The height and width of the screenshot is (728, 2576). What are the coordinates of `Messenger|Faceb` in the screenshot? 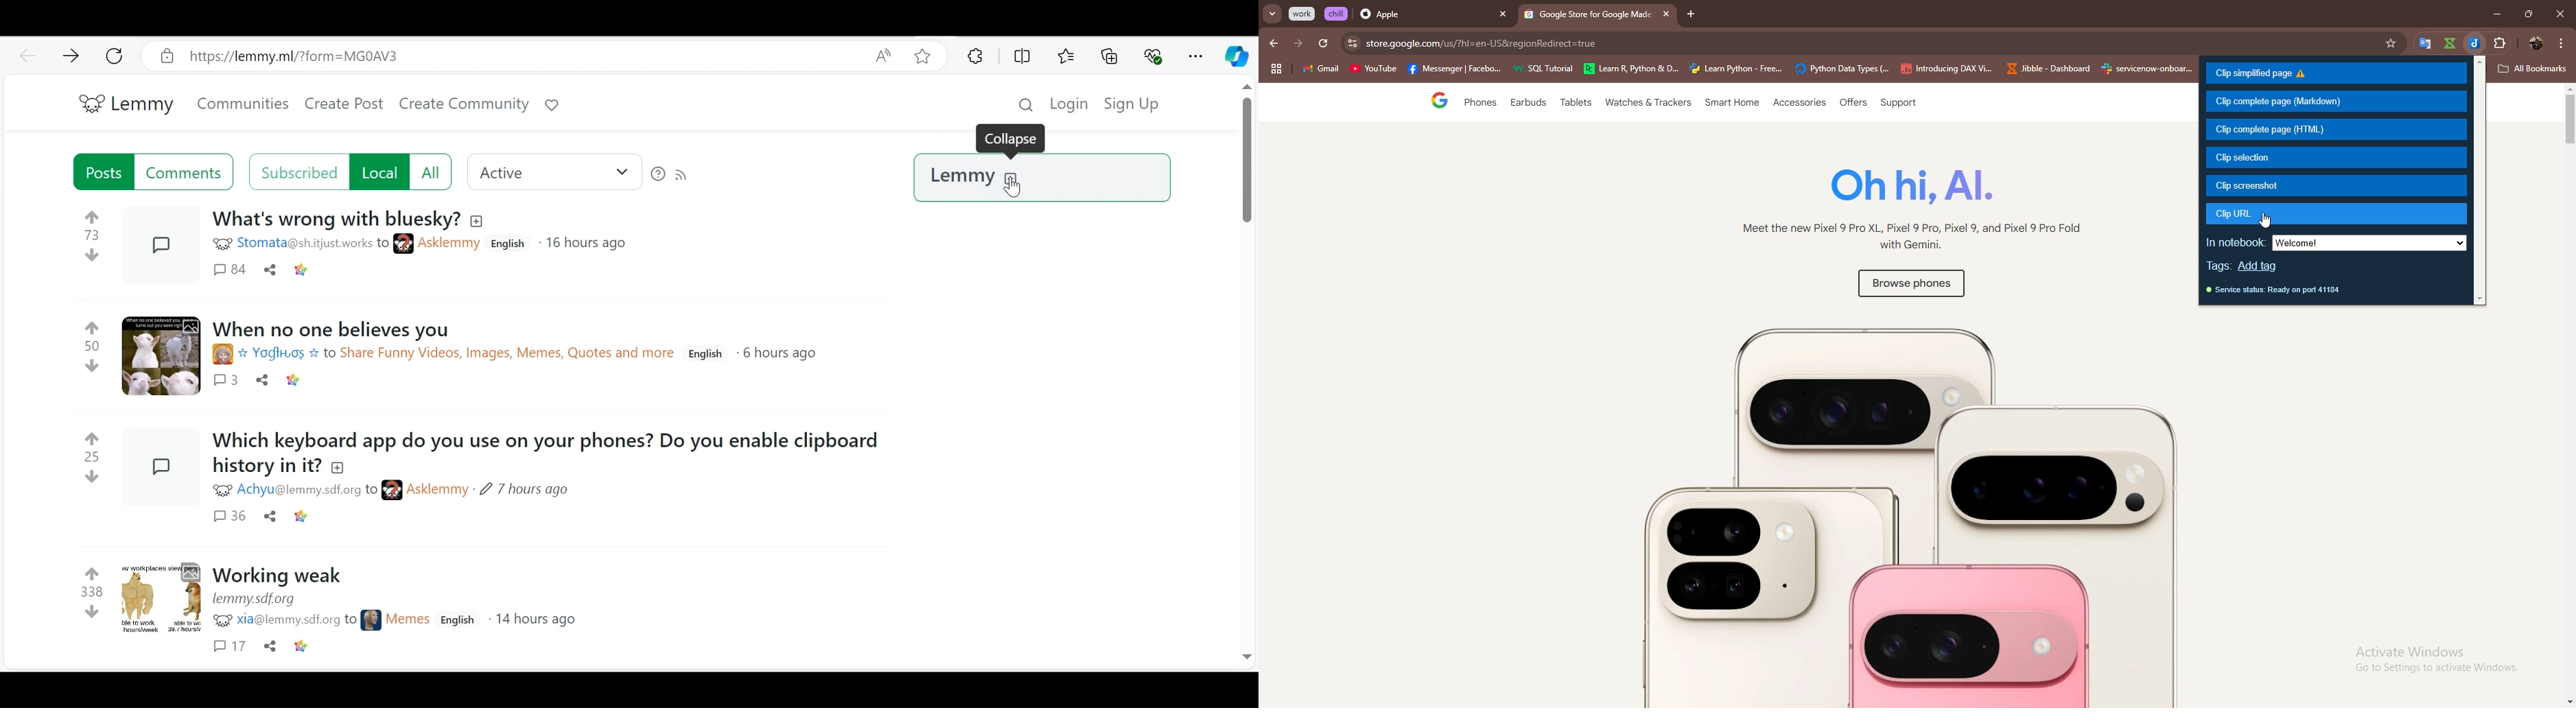 It's located at (1456, 69).